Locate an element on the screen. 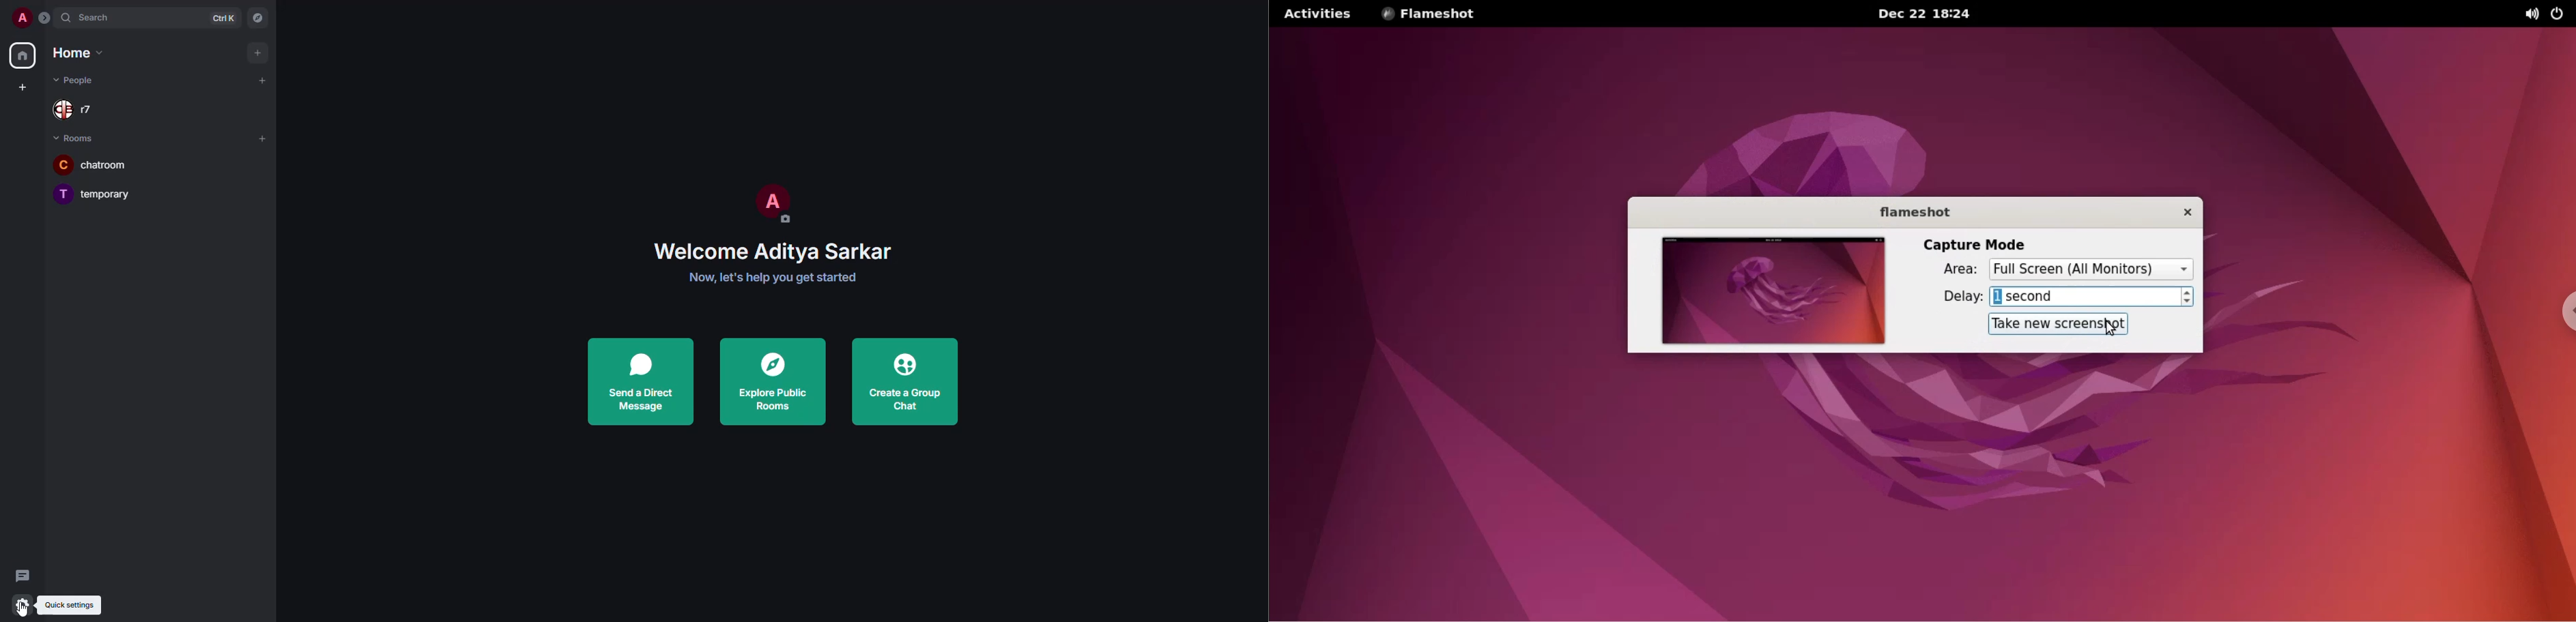  send a direct message is located at coordinates (642, 378).